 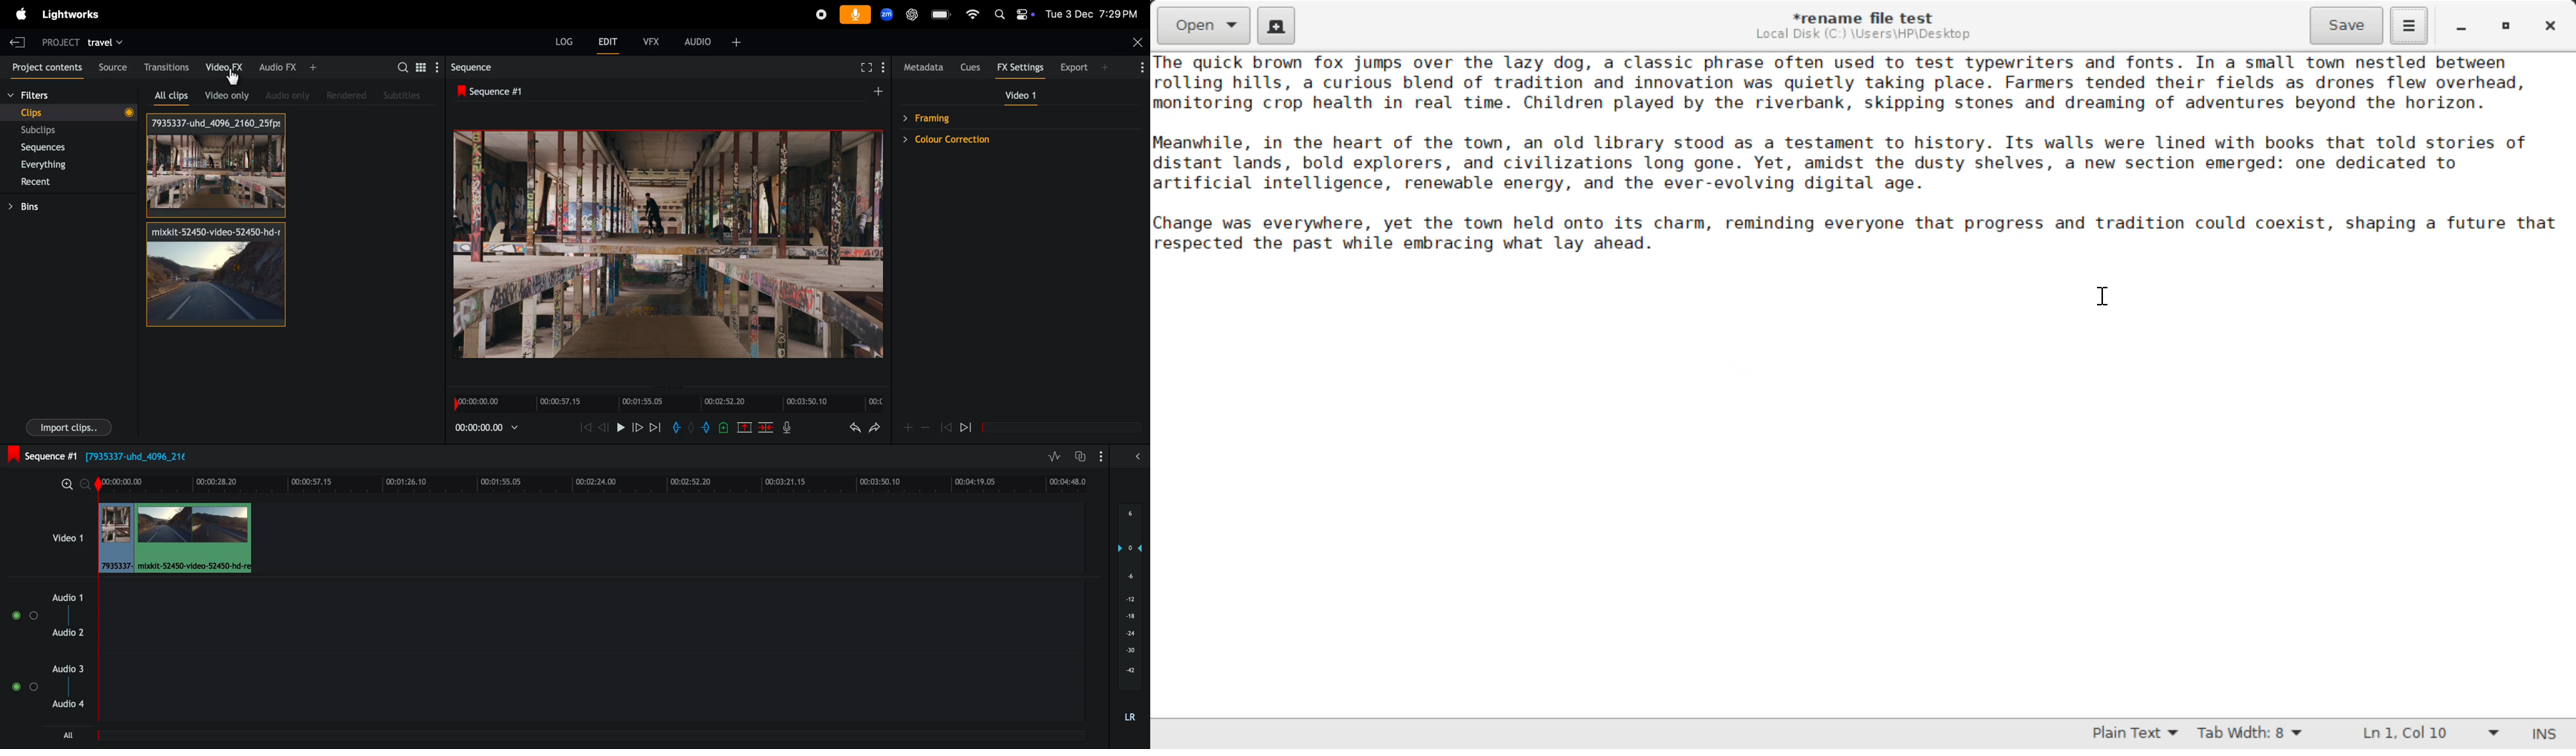 What do you see at coordinates (68, 130) in the screenshot?
I see `sub clips` at bounding box center [68, 130].